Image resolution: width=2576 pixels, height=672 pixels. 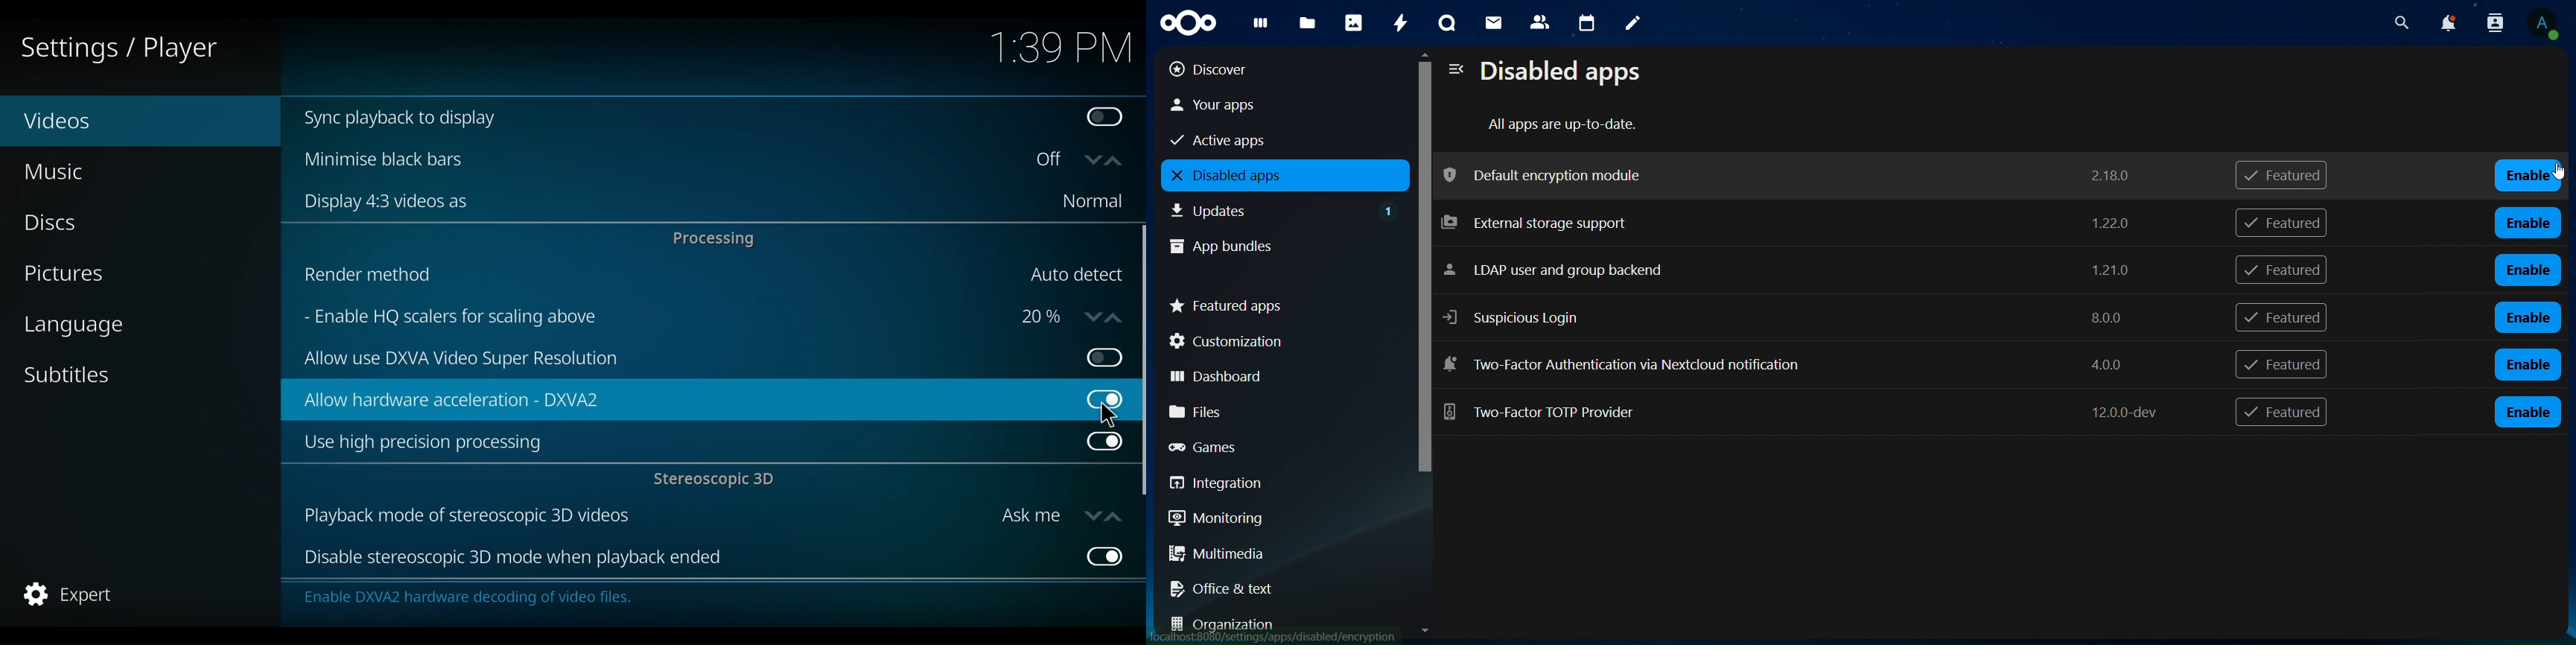 What do you see at coordinates (1053, 161) in the screenshot?
I see `Toggle on or off` at bounding box center [1053, 161].